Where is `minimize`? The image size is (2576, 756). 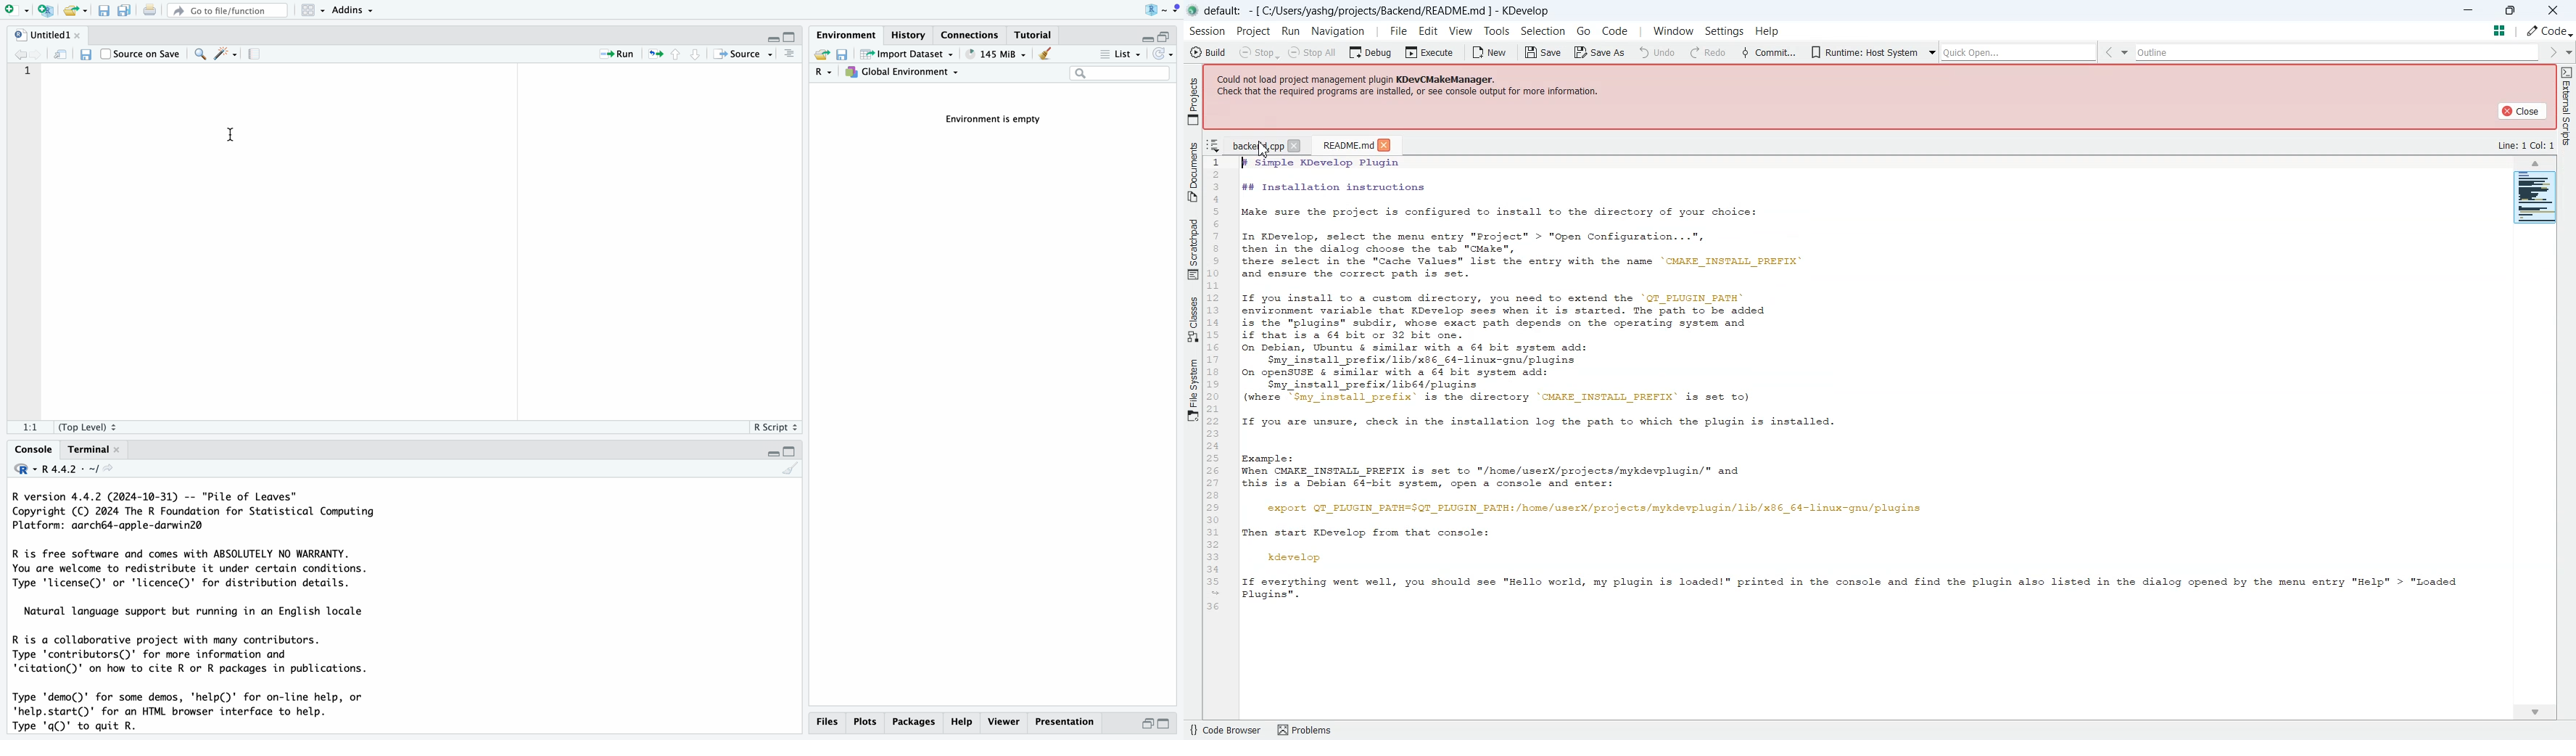 minimize is located at coordinates (1143, 726).